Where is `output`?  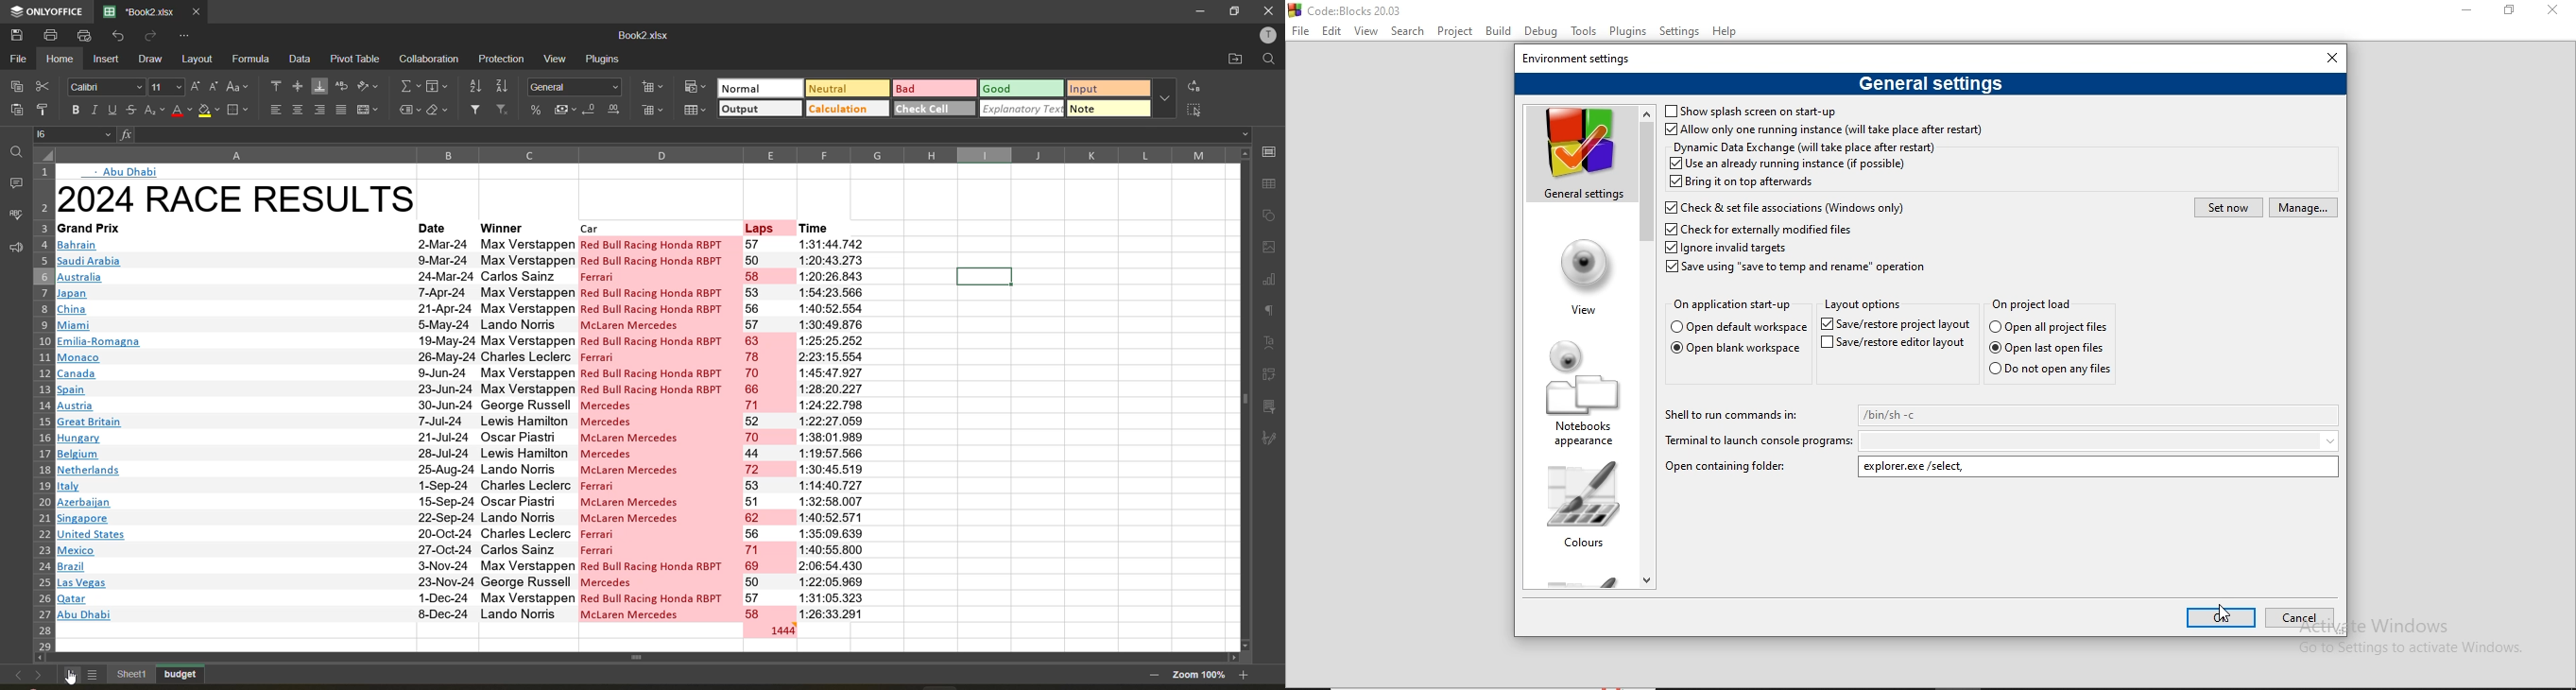 output is located at coordinates (761, 109).